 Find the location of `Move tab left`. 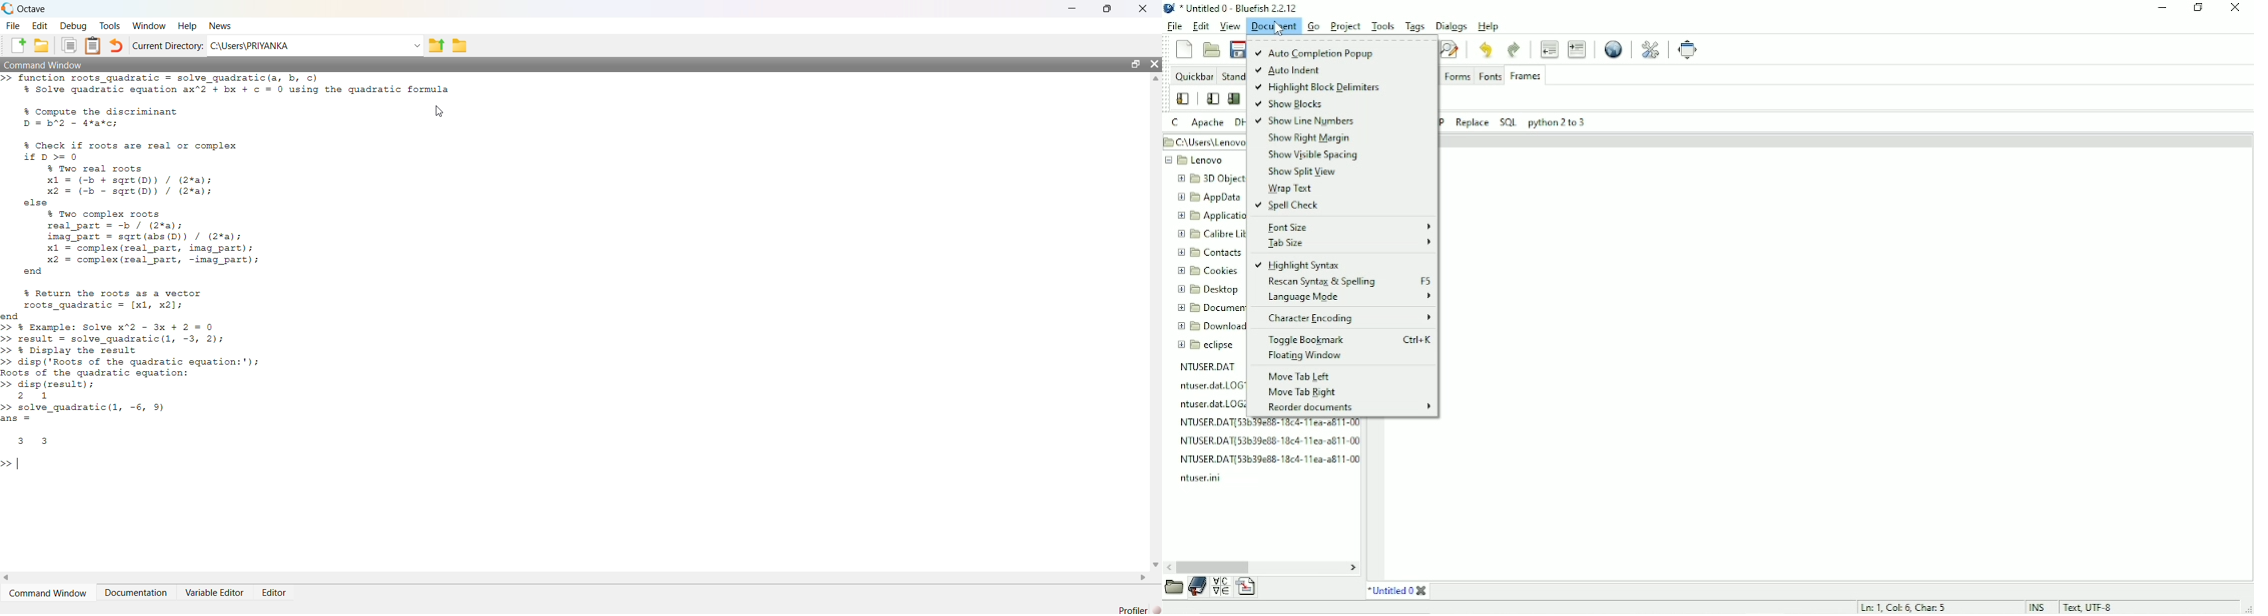

Move tab left is located at coordinates (1301, 377).